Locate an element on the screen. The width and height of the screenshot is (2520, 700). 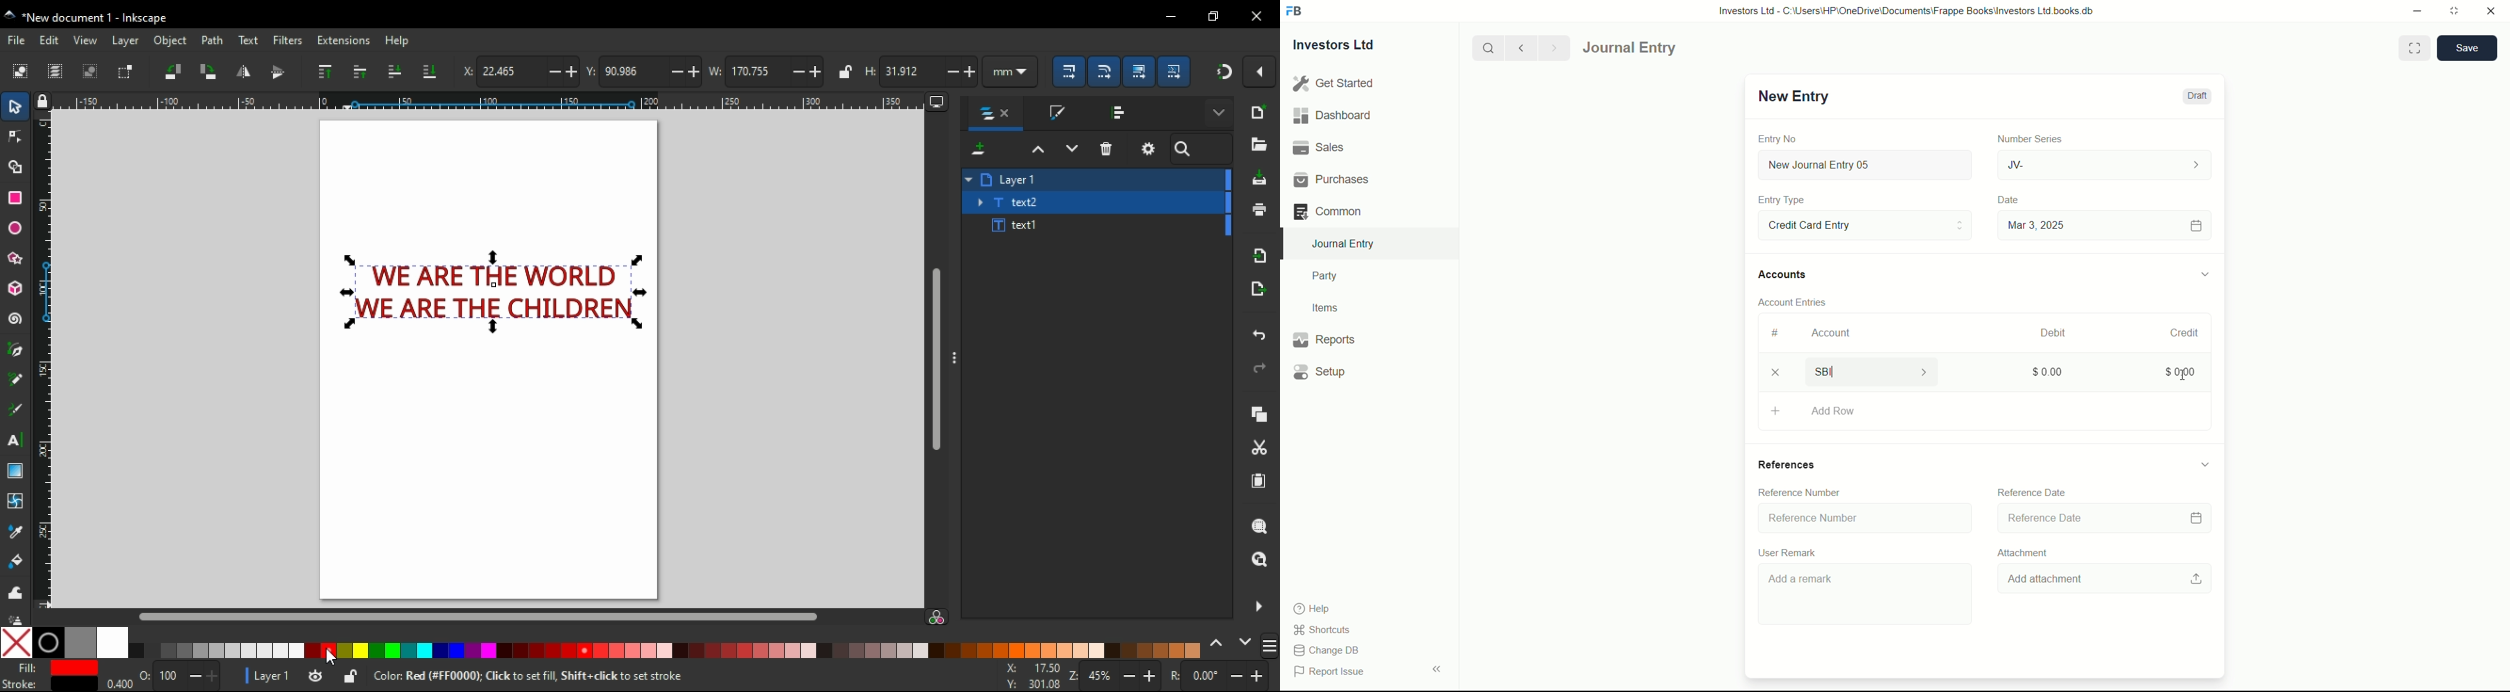
pen tool is located at coordinates (14, 353).